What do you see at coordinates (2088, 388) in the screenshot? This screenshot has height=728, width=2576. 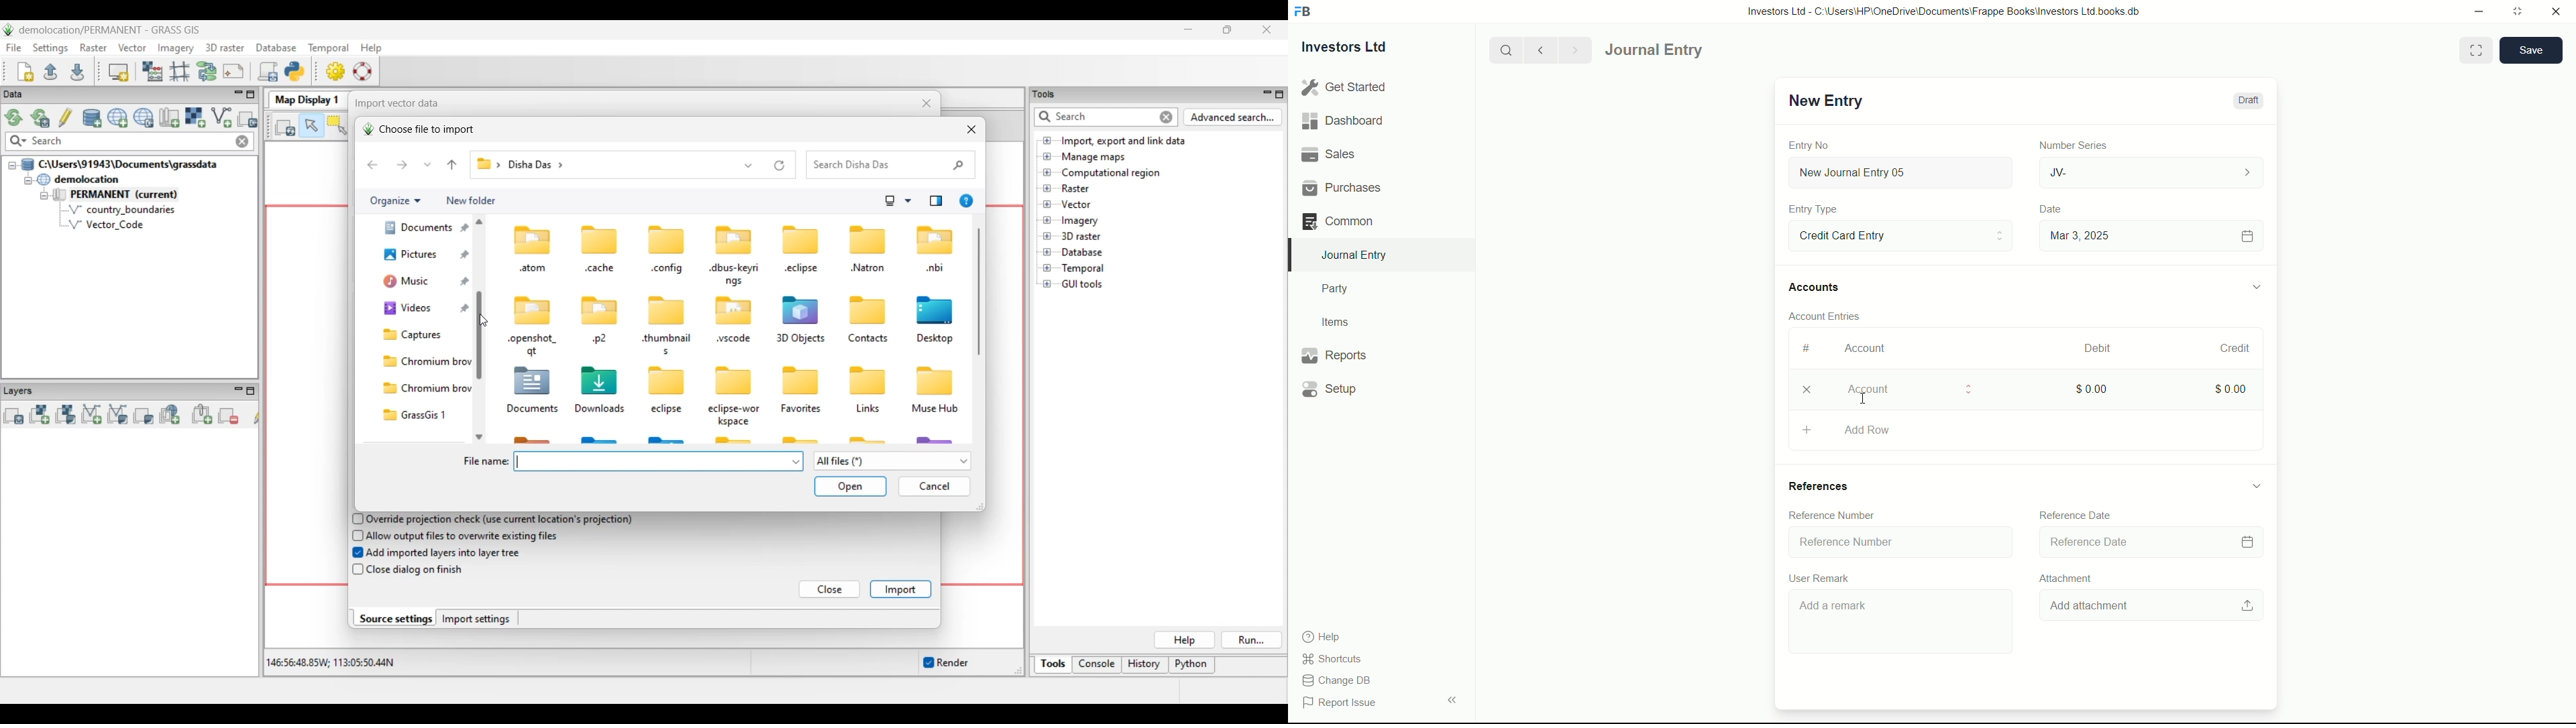 I see `$0.00` at bounding box center [2088, 388].